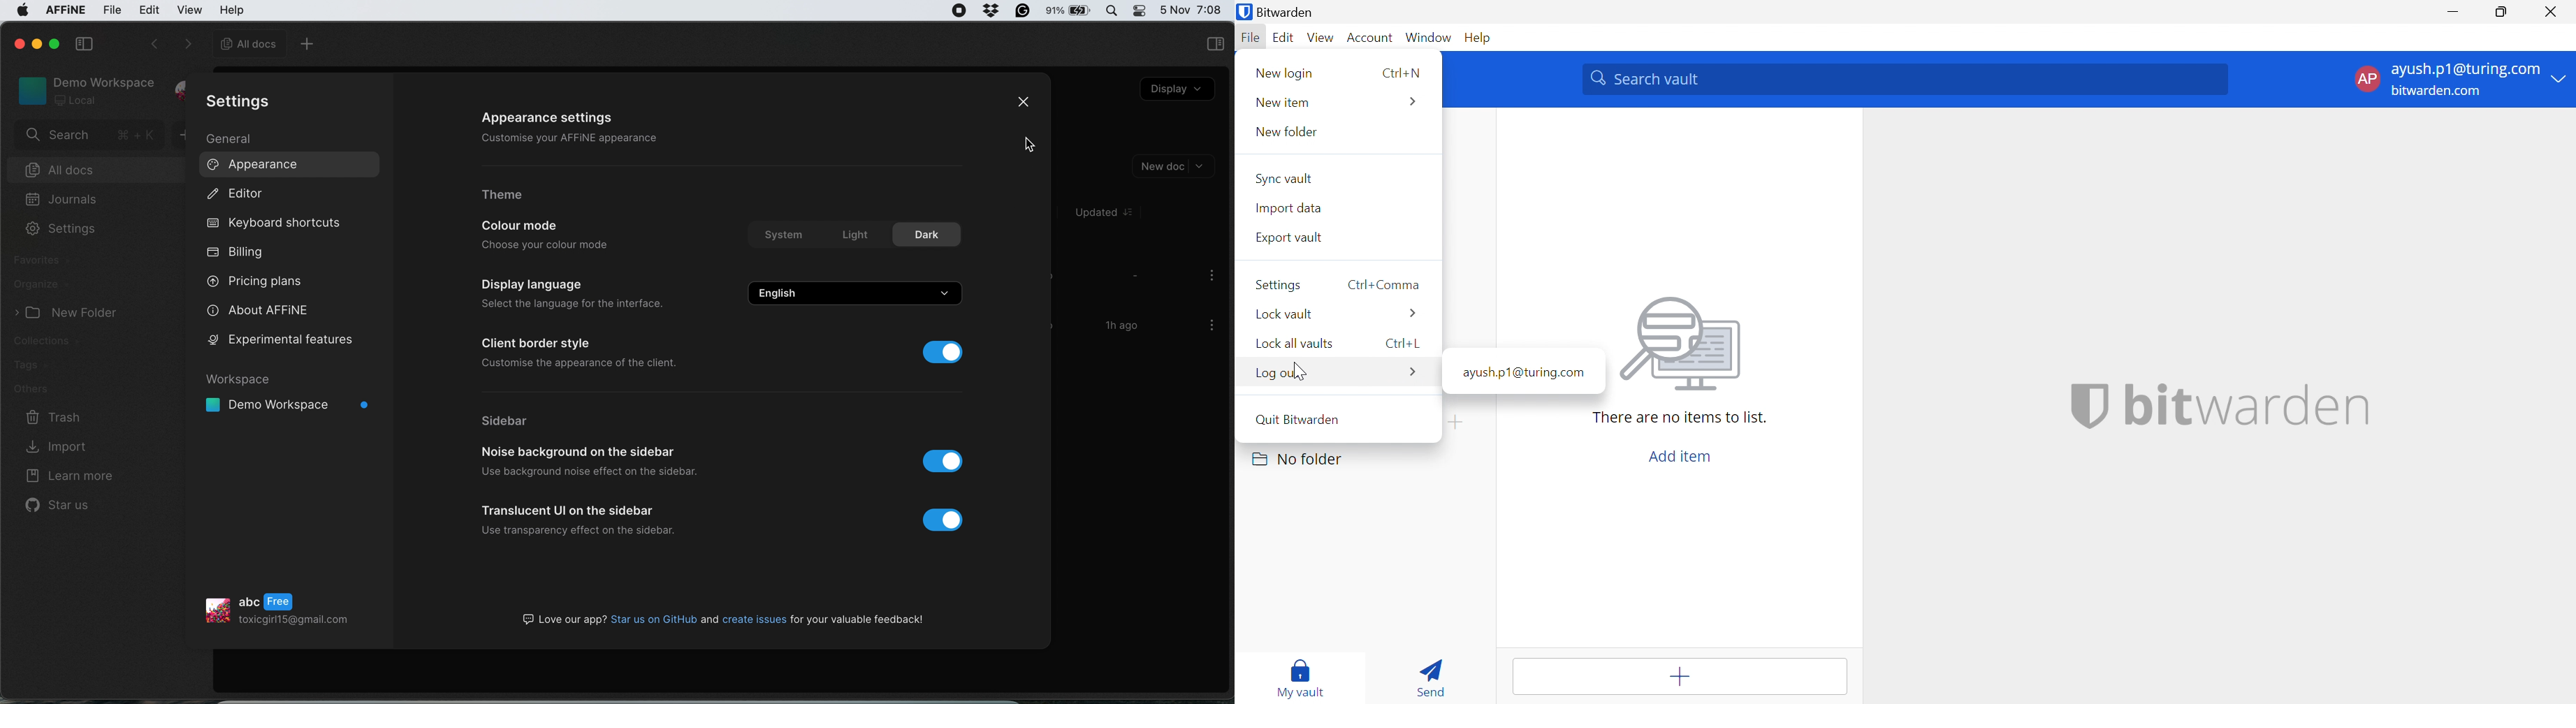 The width and height of the screenshot is (2576, 728). I want to click on light, so click(856, 235).